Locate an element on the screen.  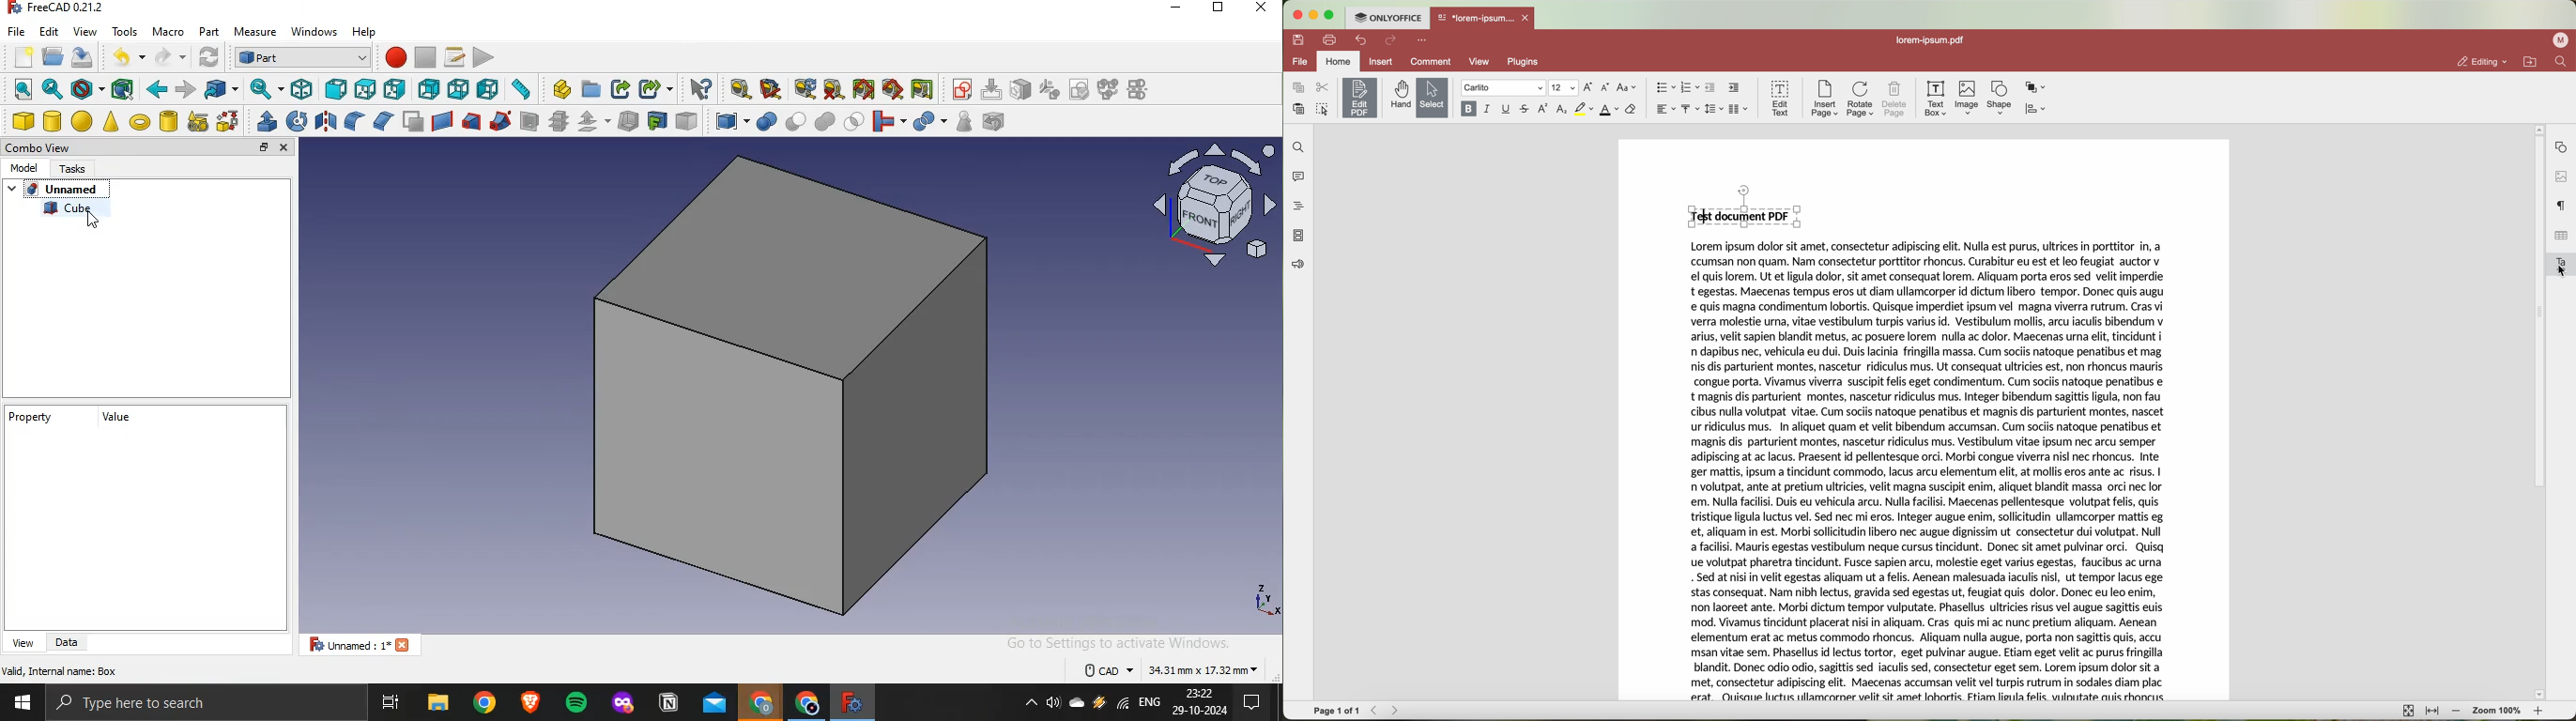
top is located at coordinates (364, 90).